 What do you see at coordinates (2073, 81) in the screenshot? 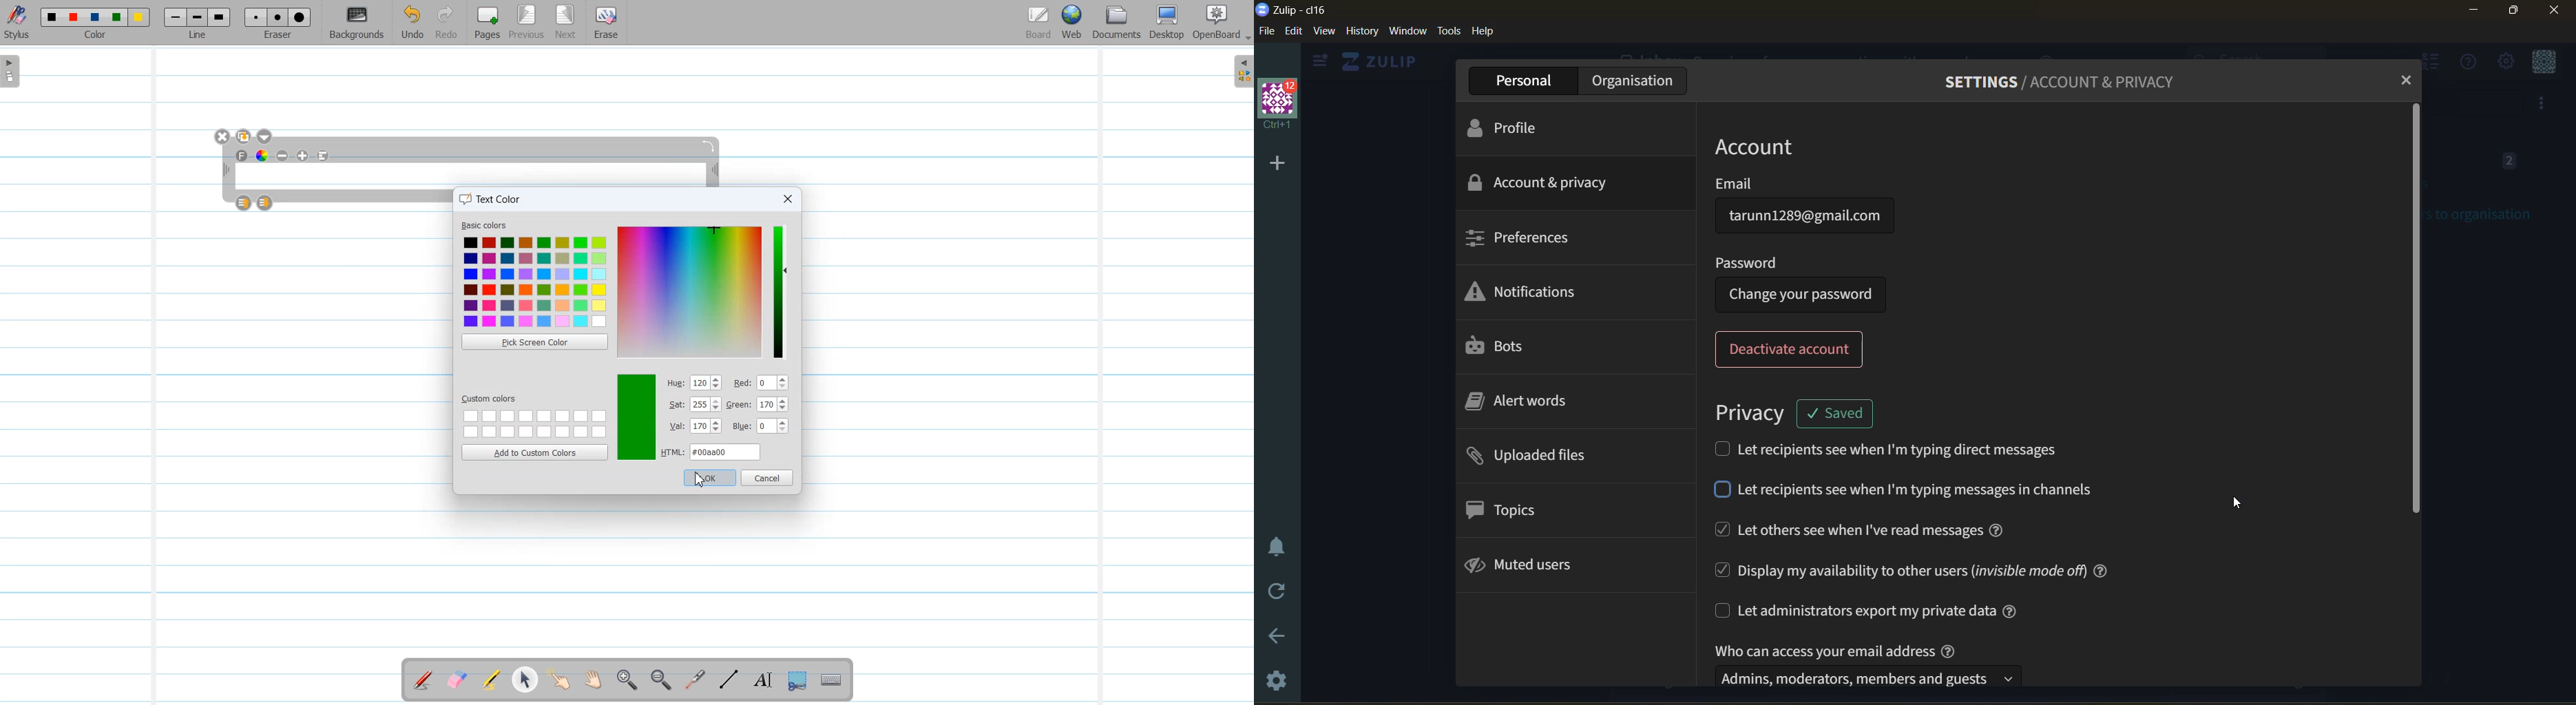
I see `settings/account & privacy` at bounding box center [2073, 81].